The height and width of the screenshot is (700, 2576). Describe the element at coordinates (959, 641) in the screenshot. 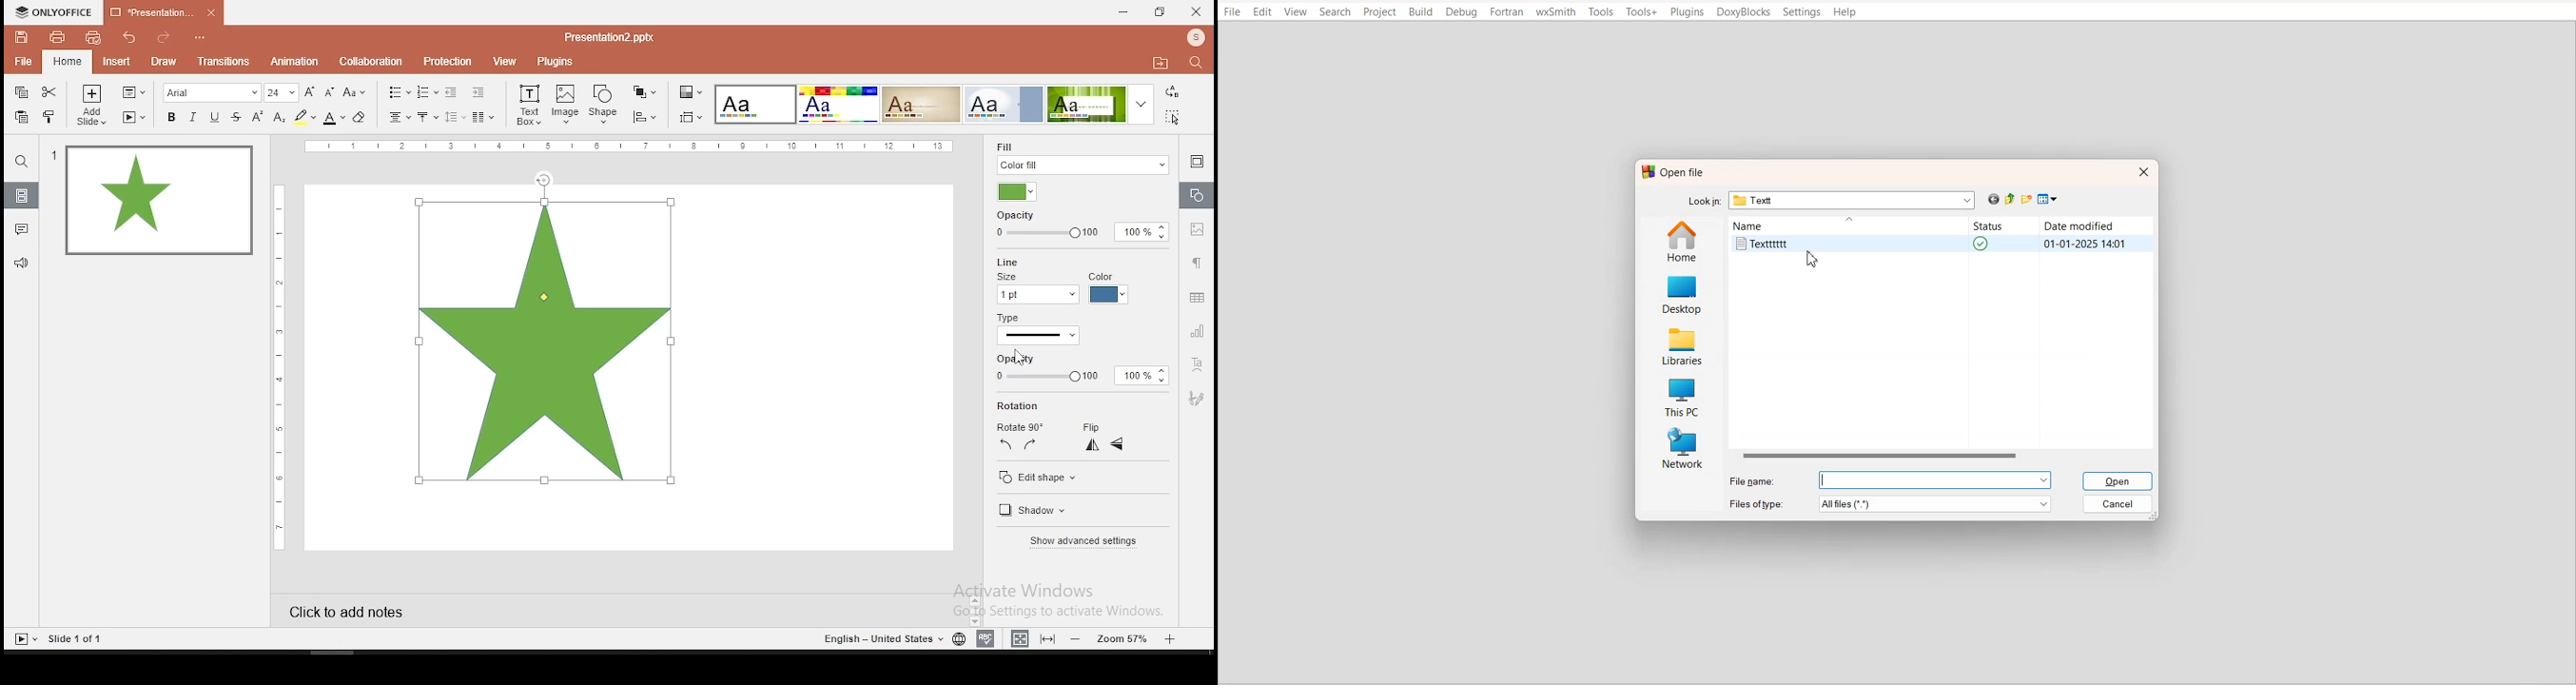

I see `language` at that location.